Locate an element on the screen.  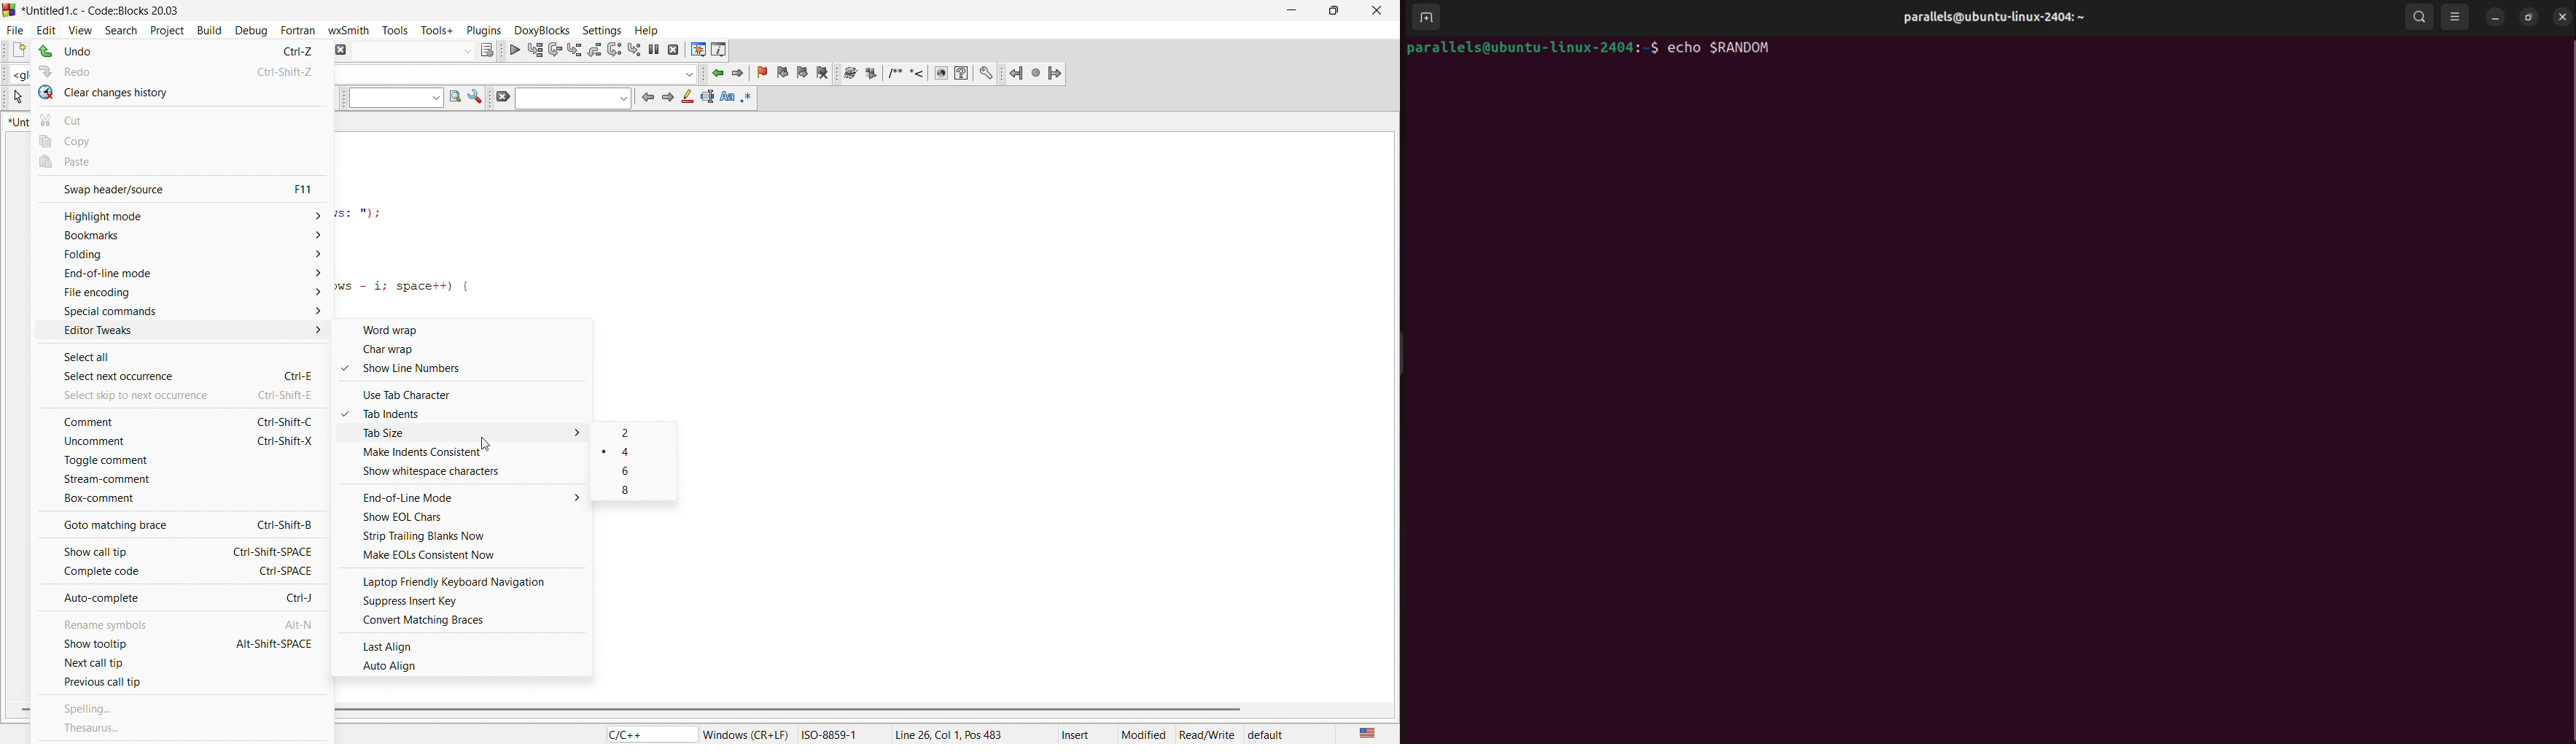
minimize is located at coordinates (1301, 9).